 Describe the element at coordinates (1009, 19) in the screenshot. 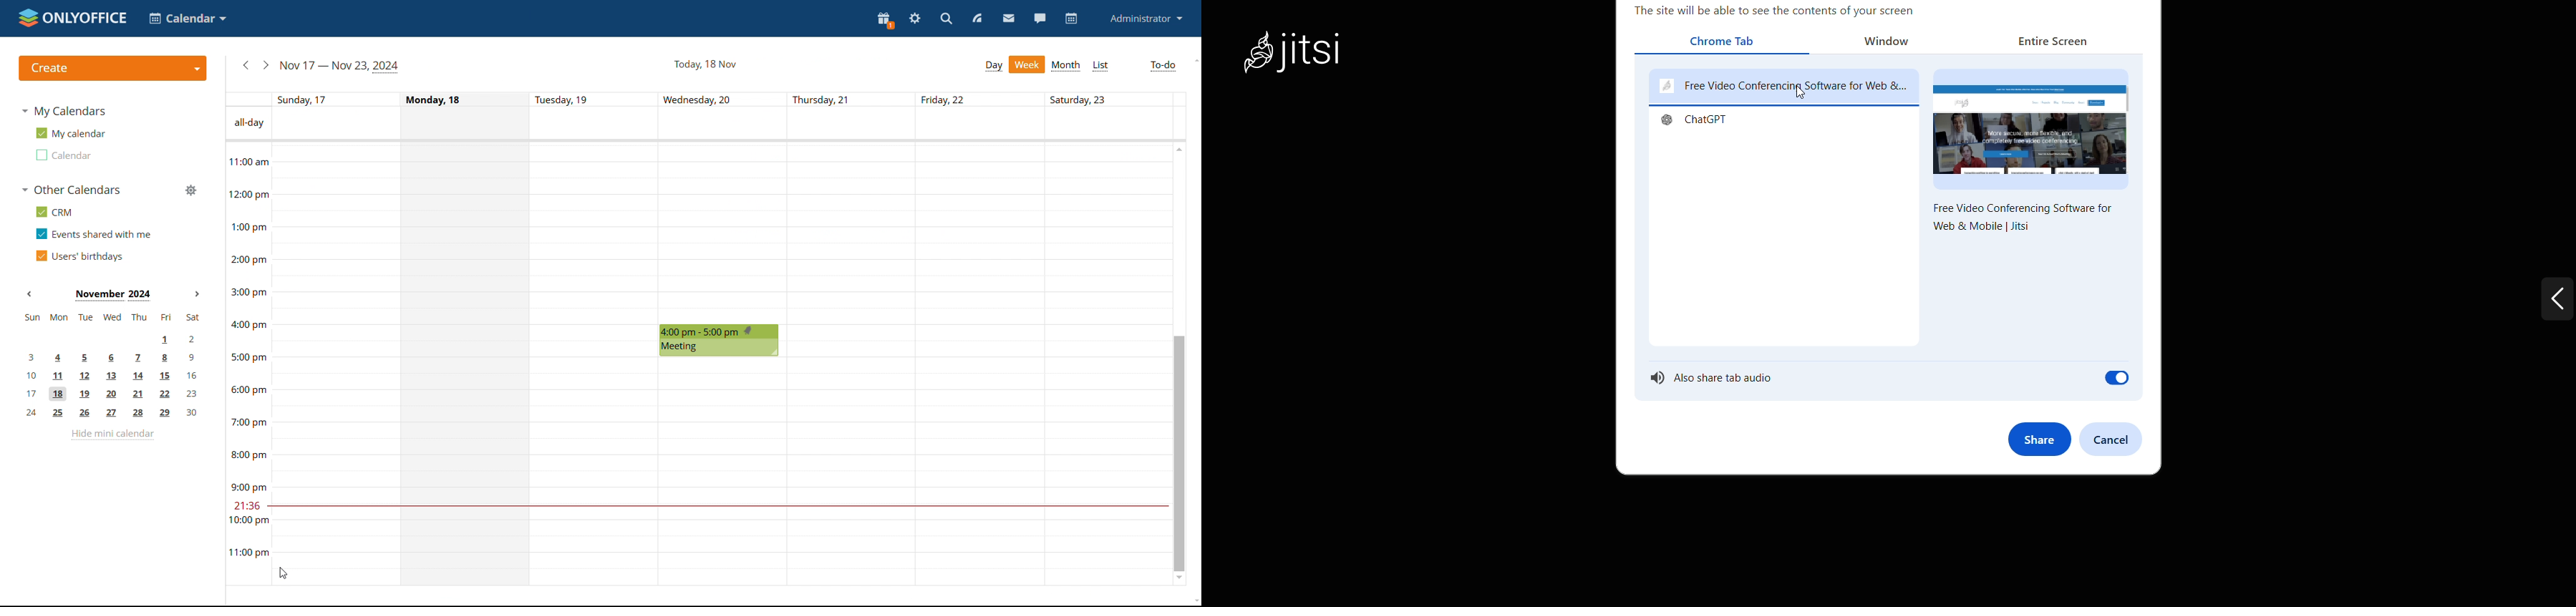

I see `mail` at that location.